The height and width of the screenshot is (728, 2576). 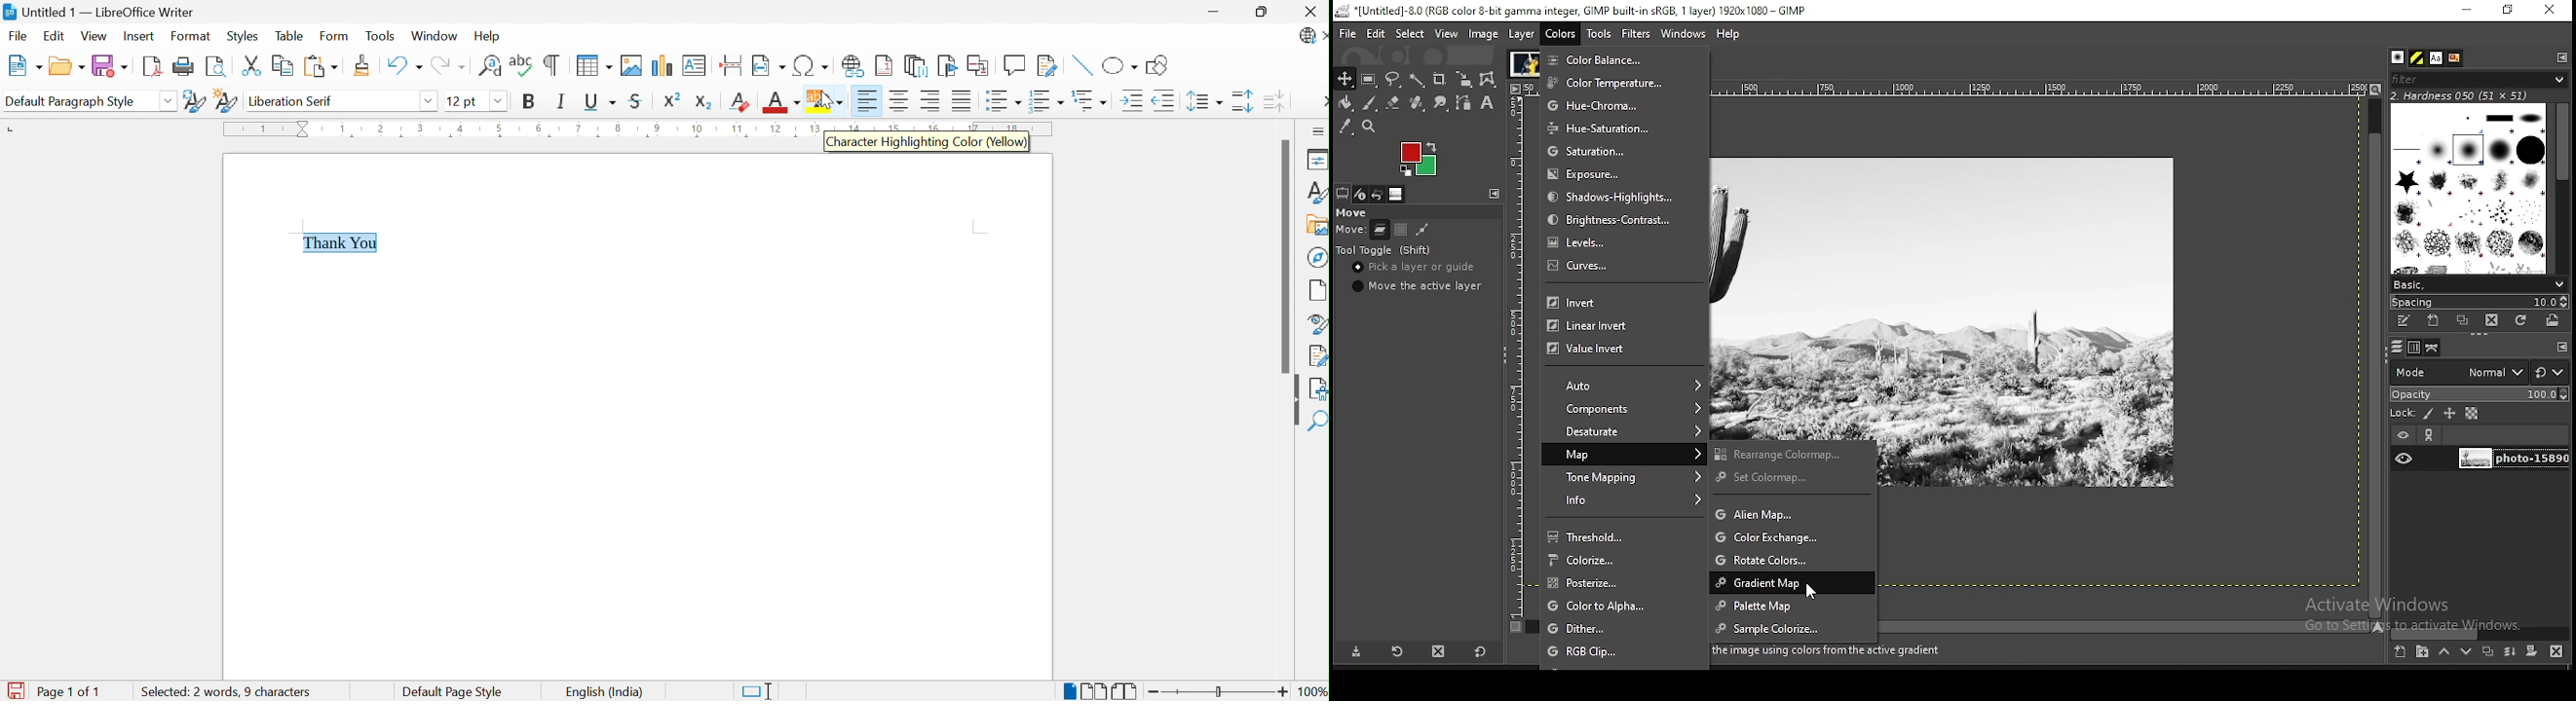 What do you see at coordinates (498, 102) in the screenshot?
I see `Drop Down` at bounding box center [498, 102].